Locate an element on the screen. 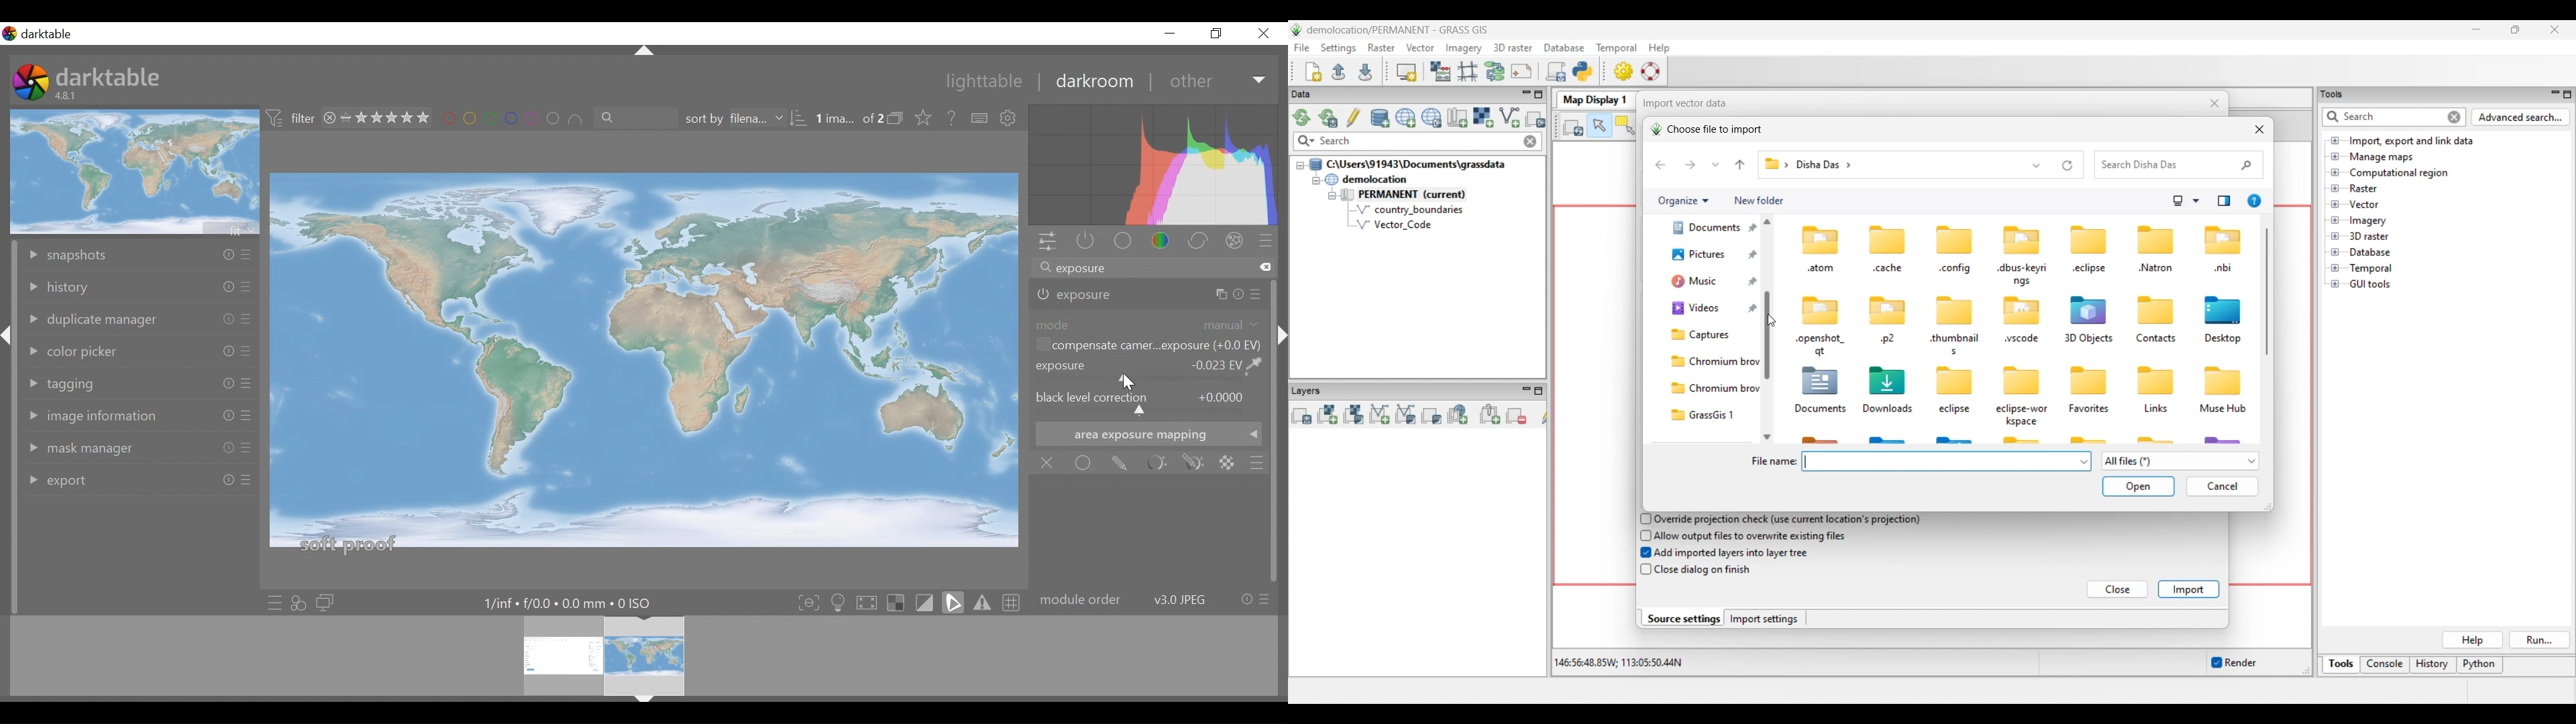 This screenshot has height=728, width=2576.  is located at coordinates (244, 448).